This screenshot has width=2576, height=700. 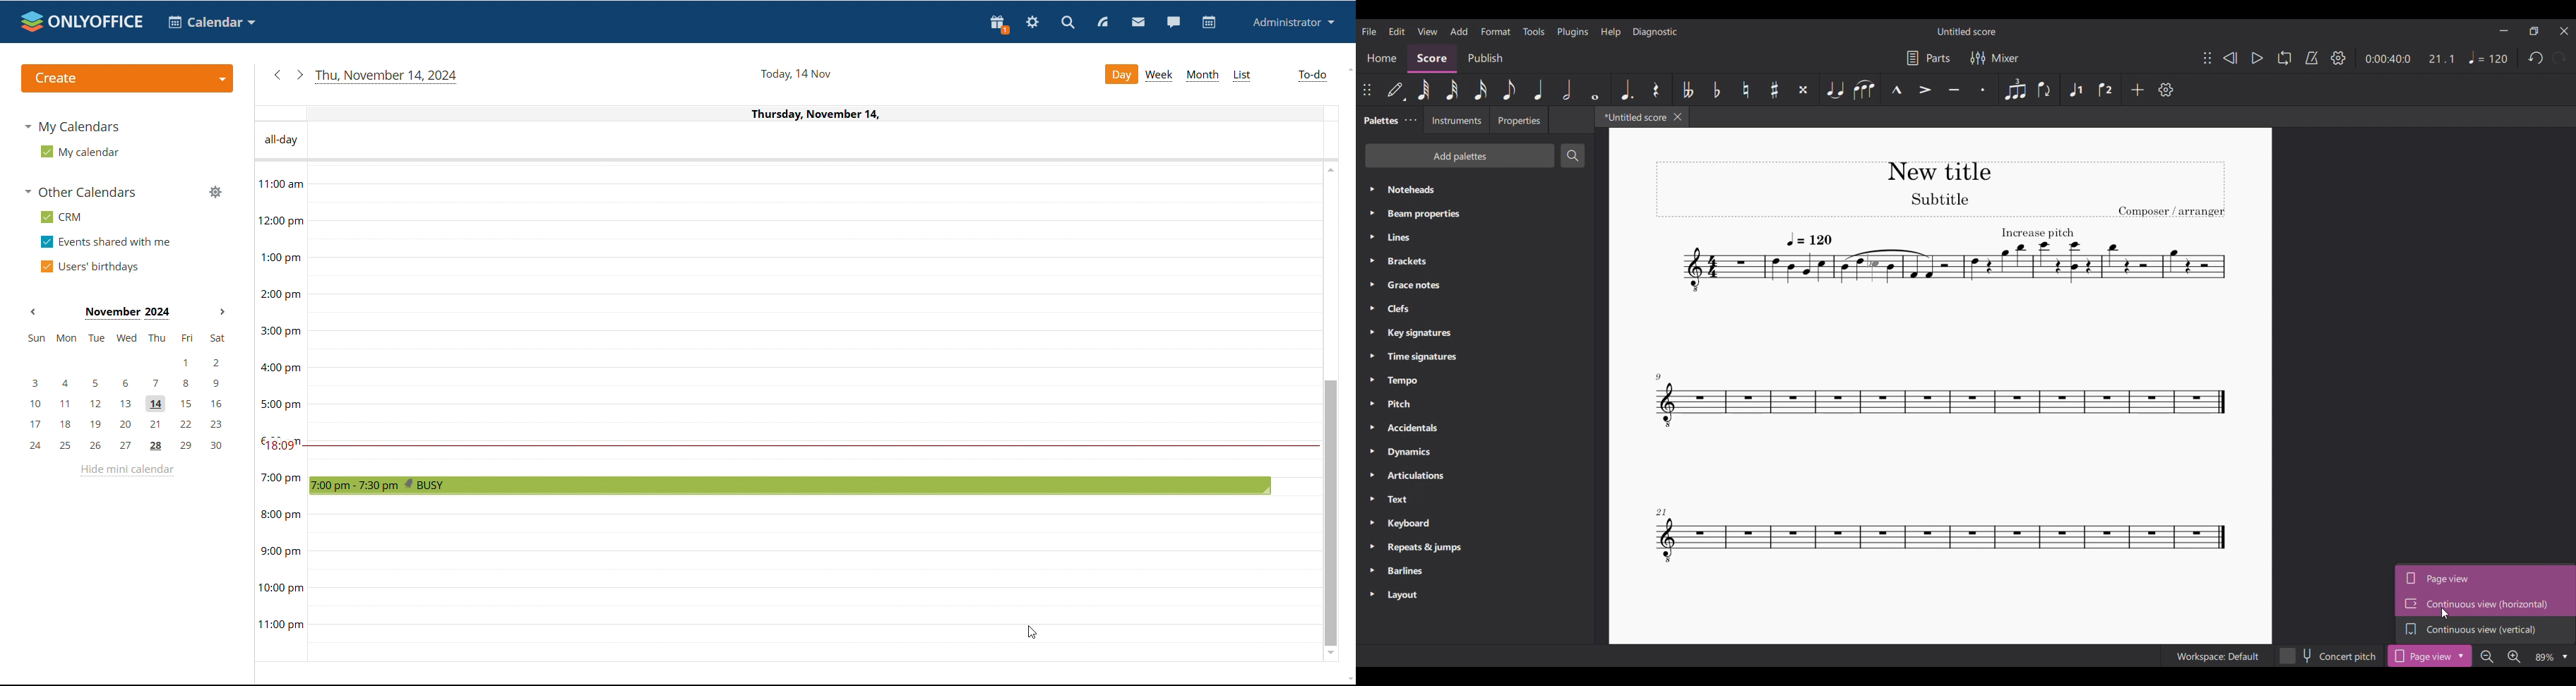 What do you see at coordinates (1432, 58) in the screenshot?
I see `Score, current section highlighted` at bounding box center [1432, 58].